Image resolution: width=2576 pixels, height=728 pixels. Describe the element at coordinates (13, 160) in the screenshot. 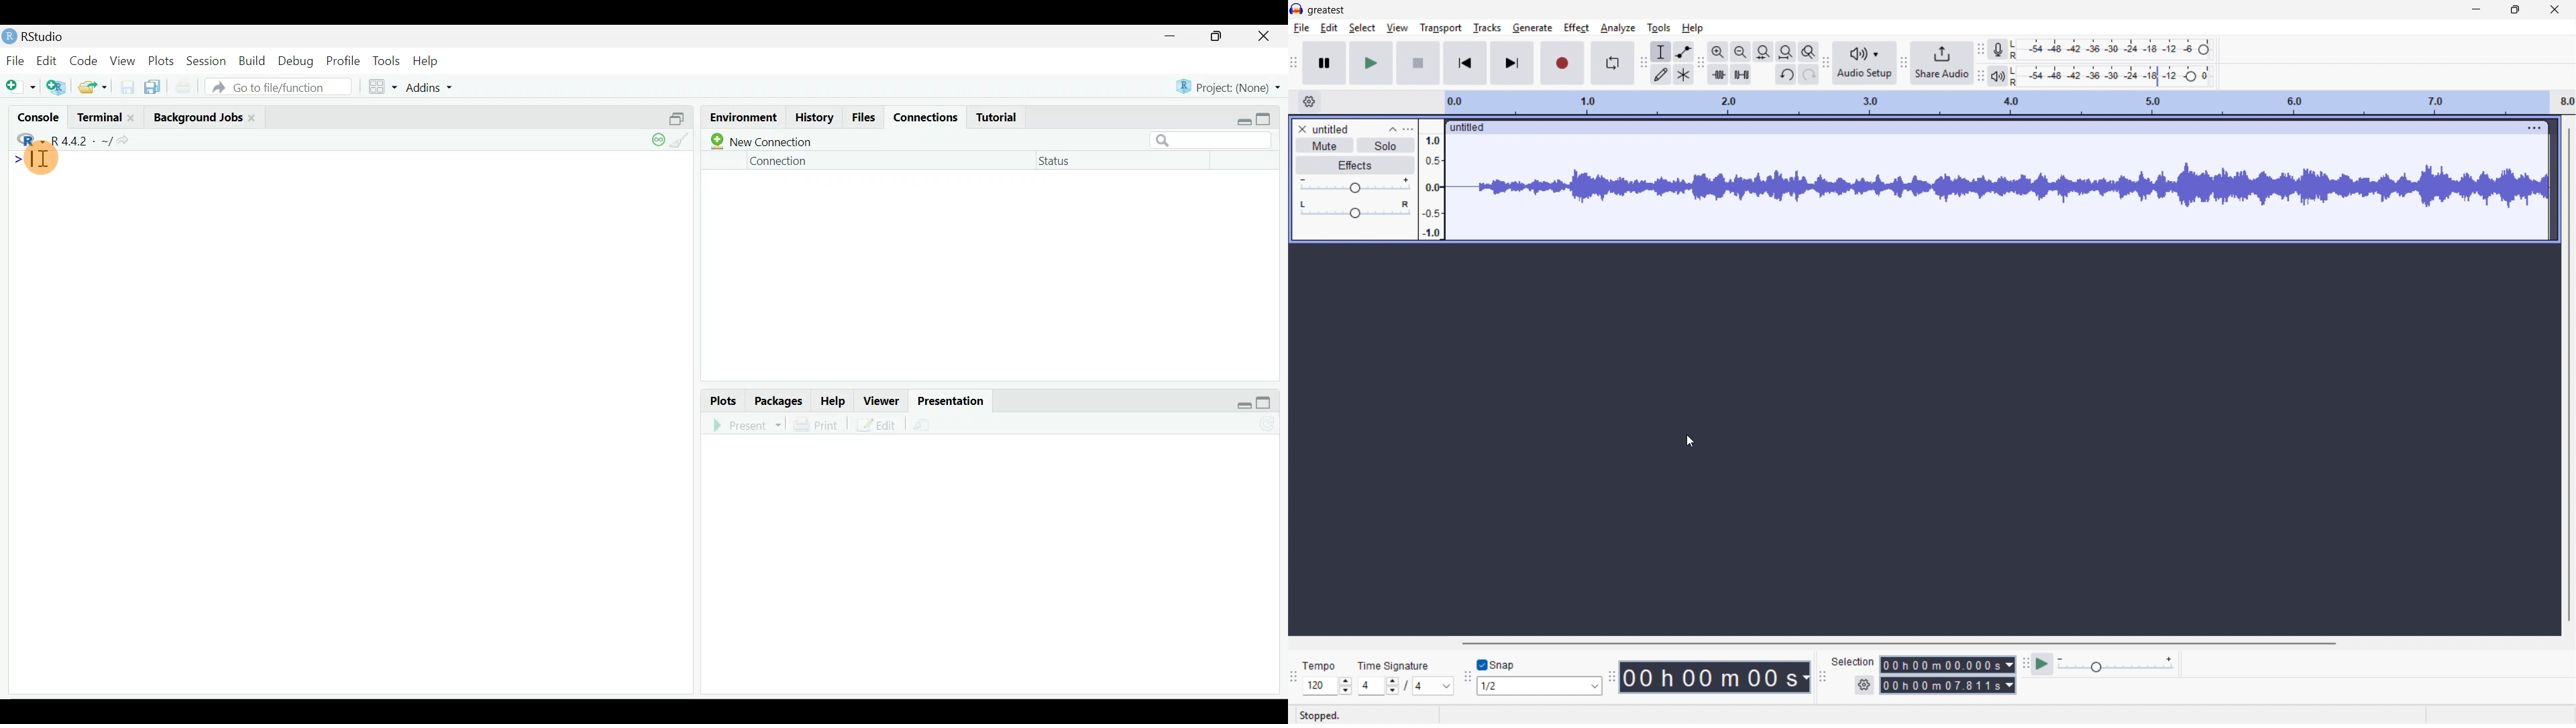

I see `Line cursor` at that location.